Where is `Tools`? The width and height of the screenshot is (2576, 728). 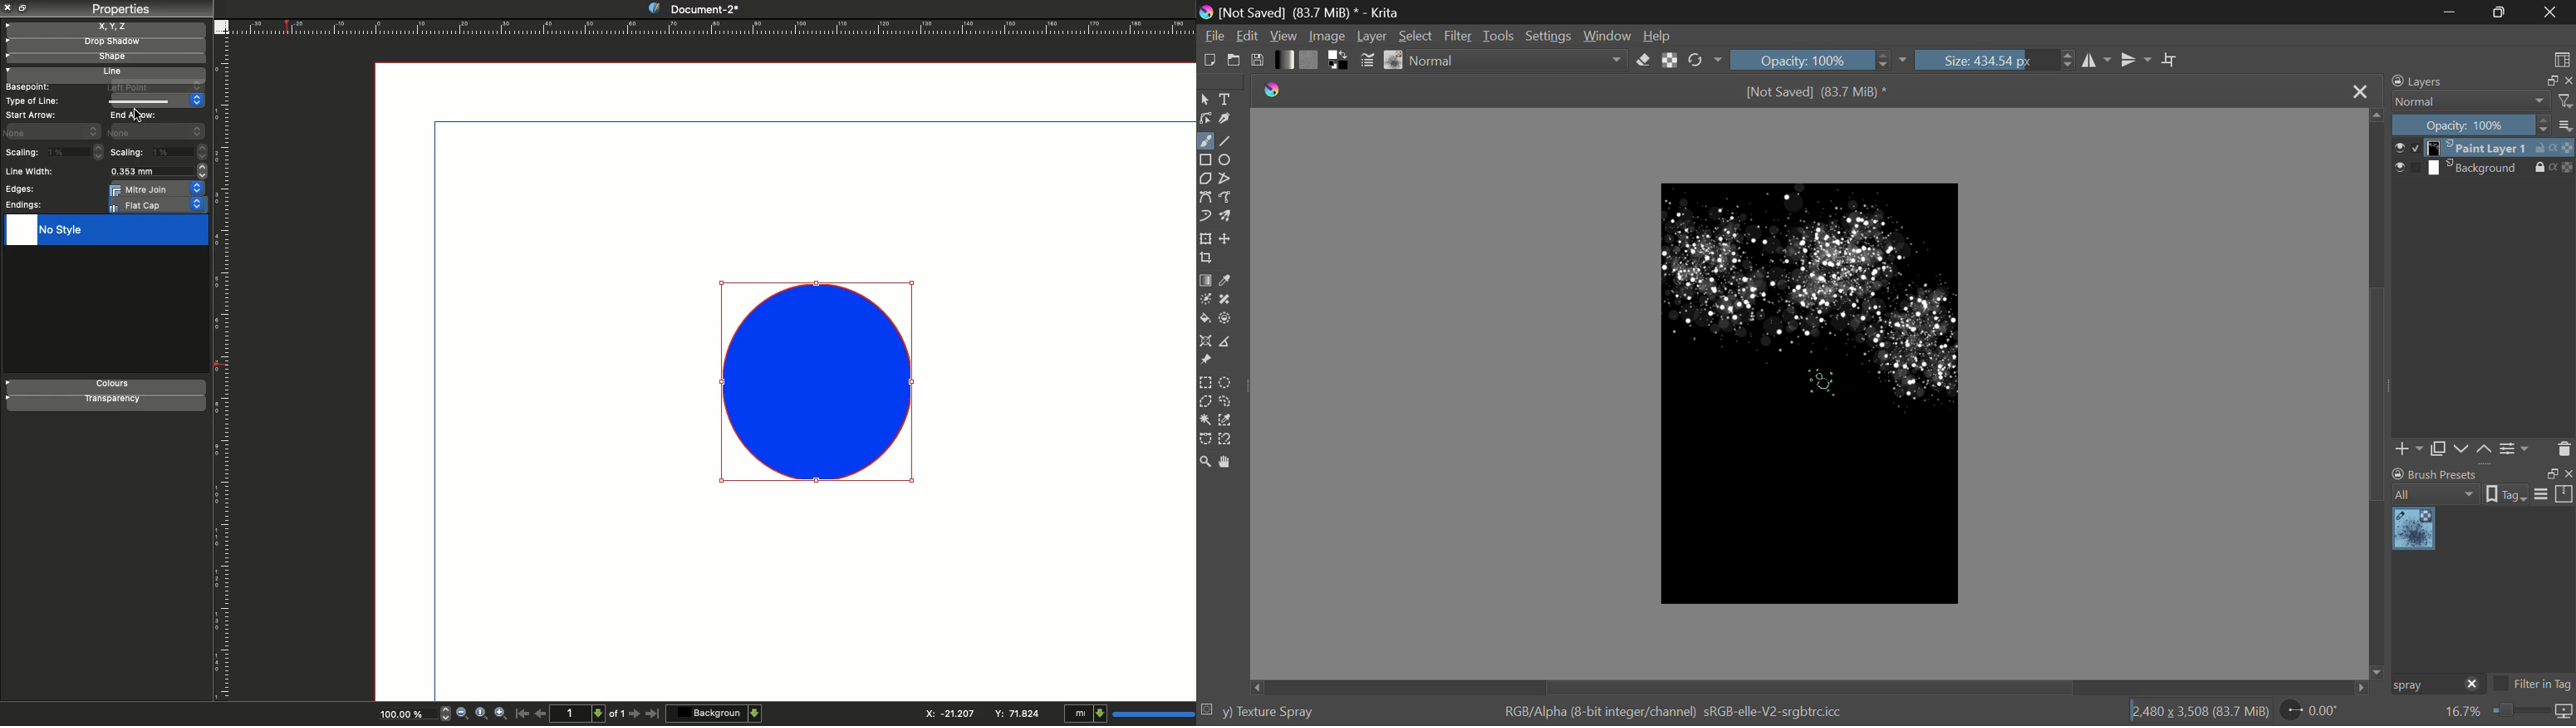 Tools is located at coordinates (1501, 35).